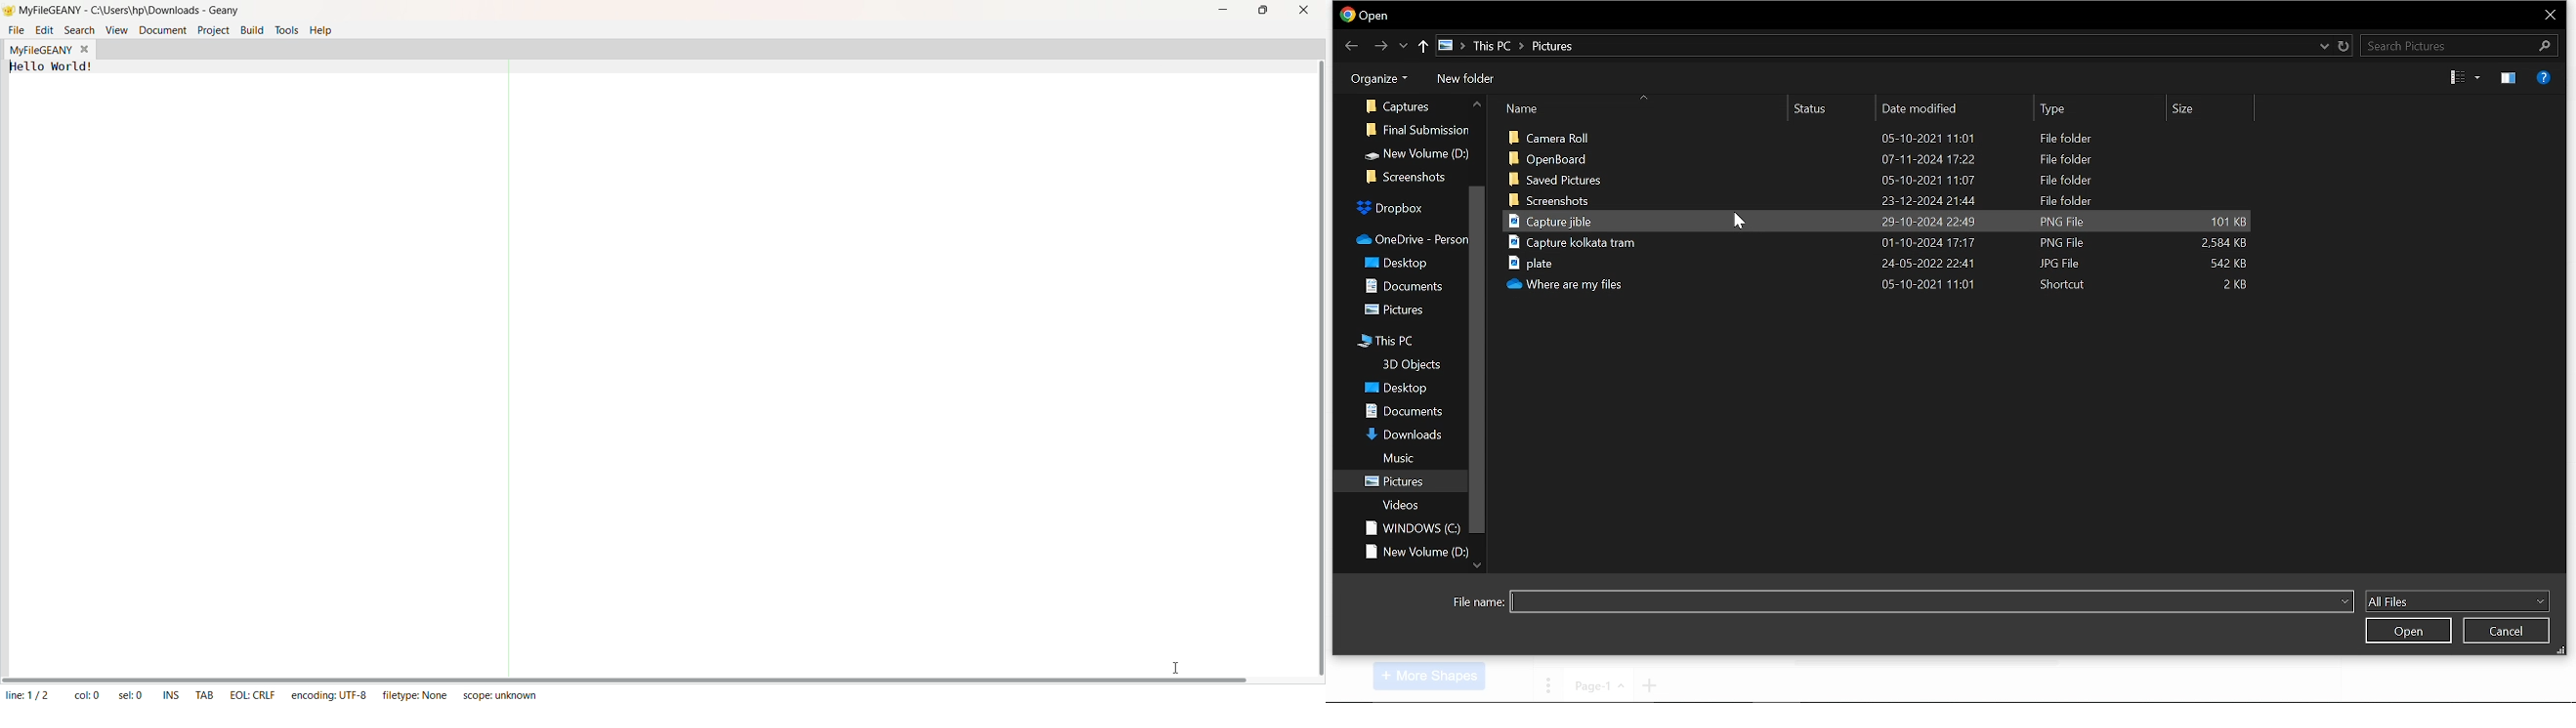 This screenshot has width=2576, height=728. Describe the element at coordinates (1646, 107) in the screenshot. I see `name` at that location.